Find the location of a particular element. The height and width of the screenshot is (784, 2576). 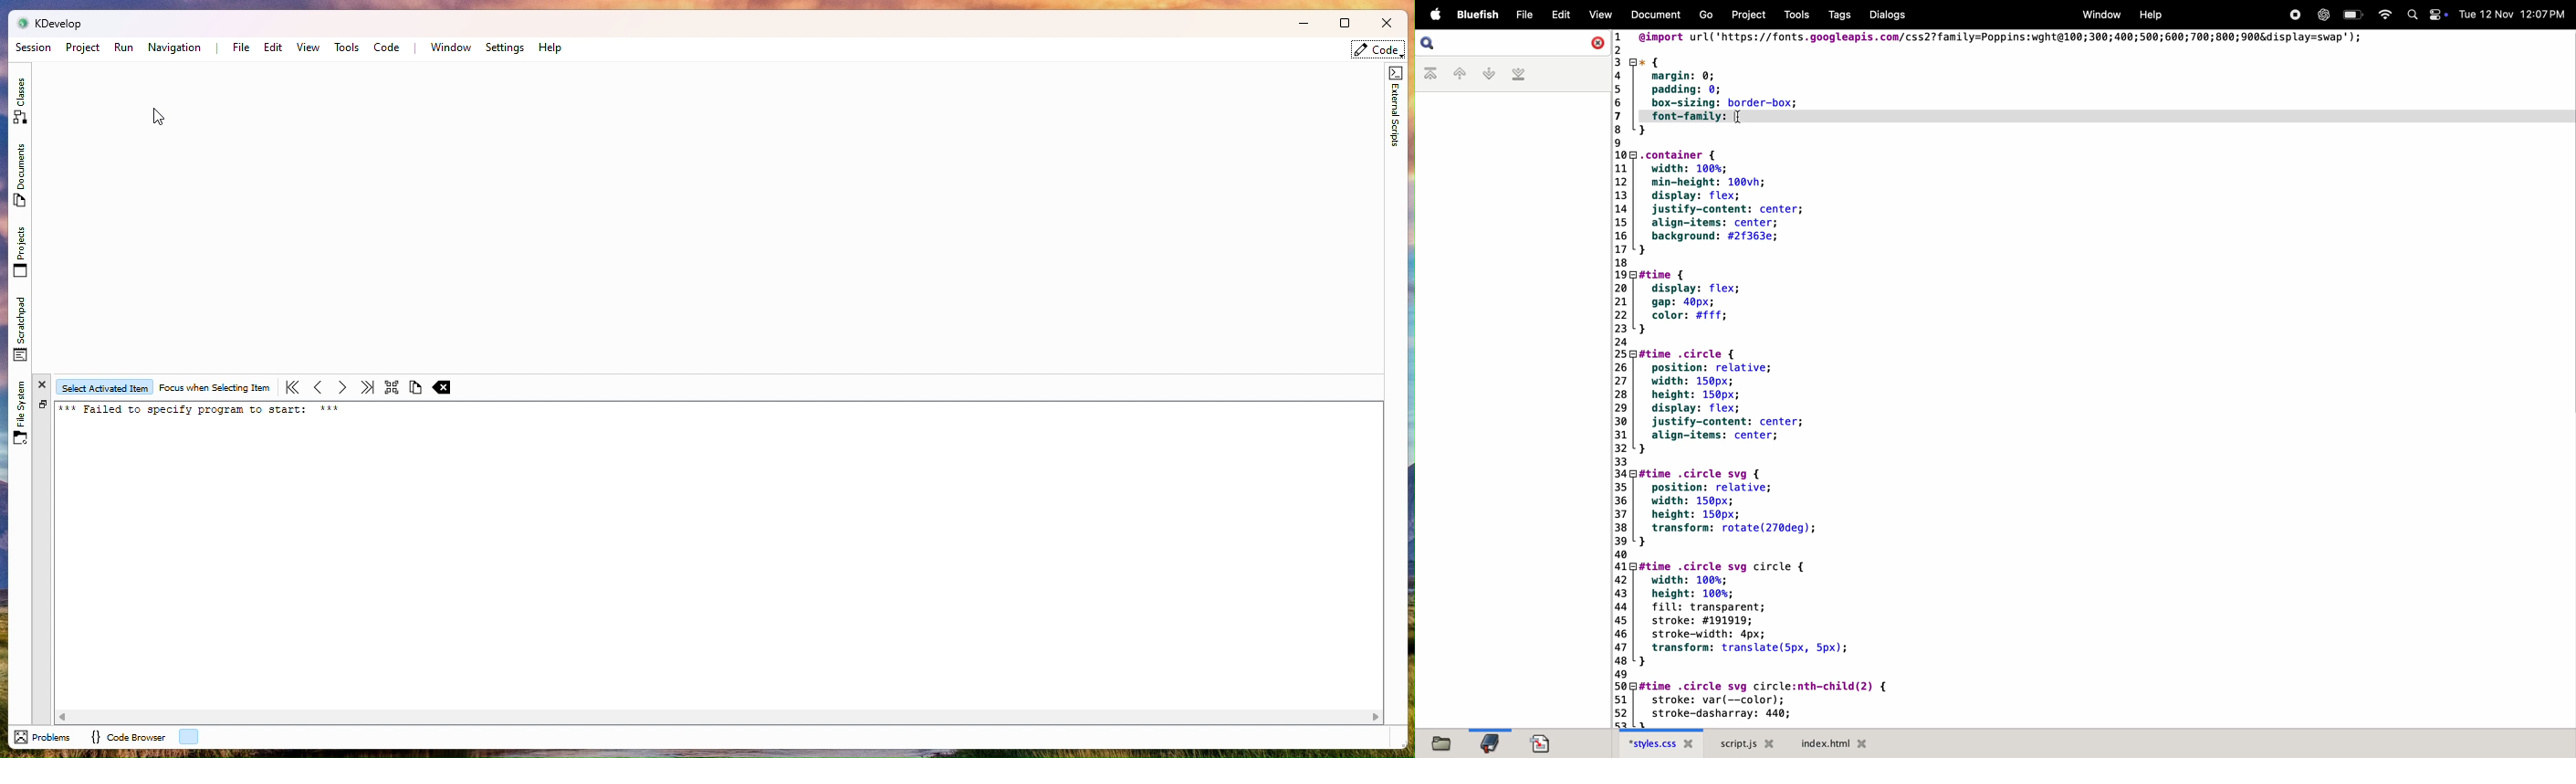

help is located at coordinates (2148, 14).